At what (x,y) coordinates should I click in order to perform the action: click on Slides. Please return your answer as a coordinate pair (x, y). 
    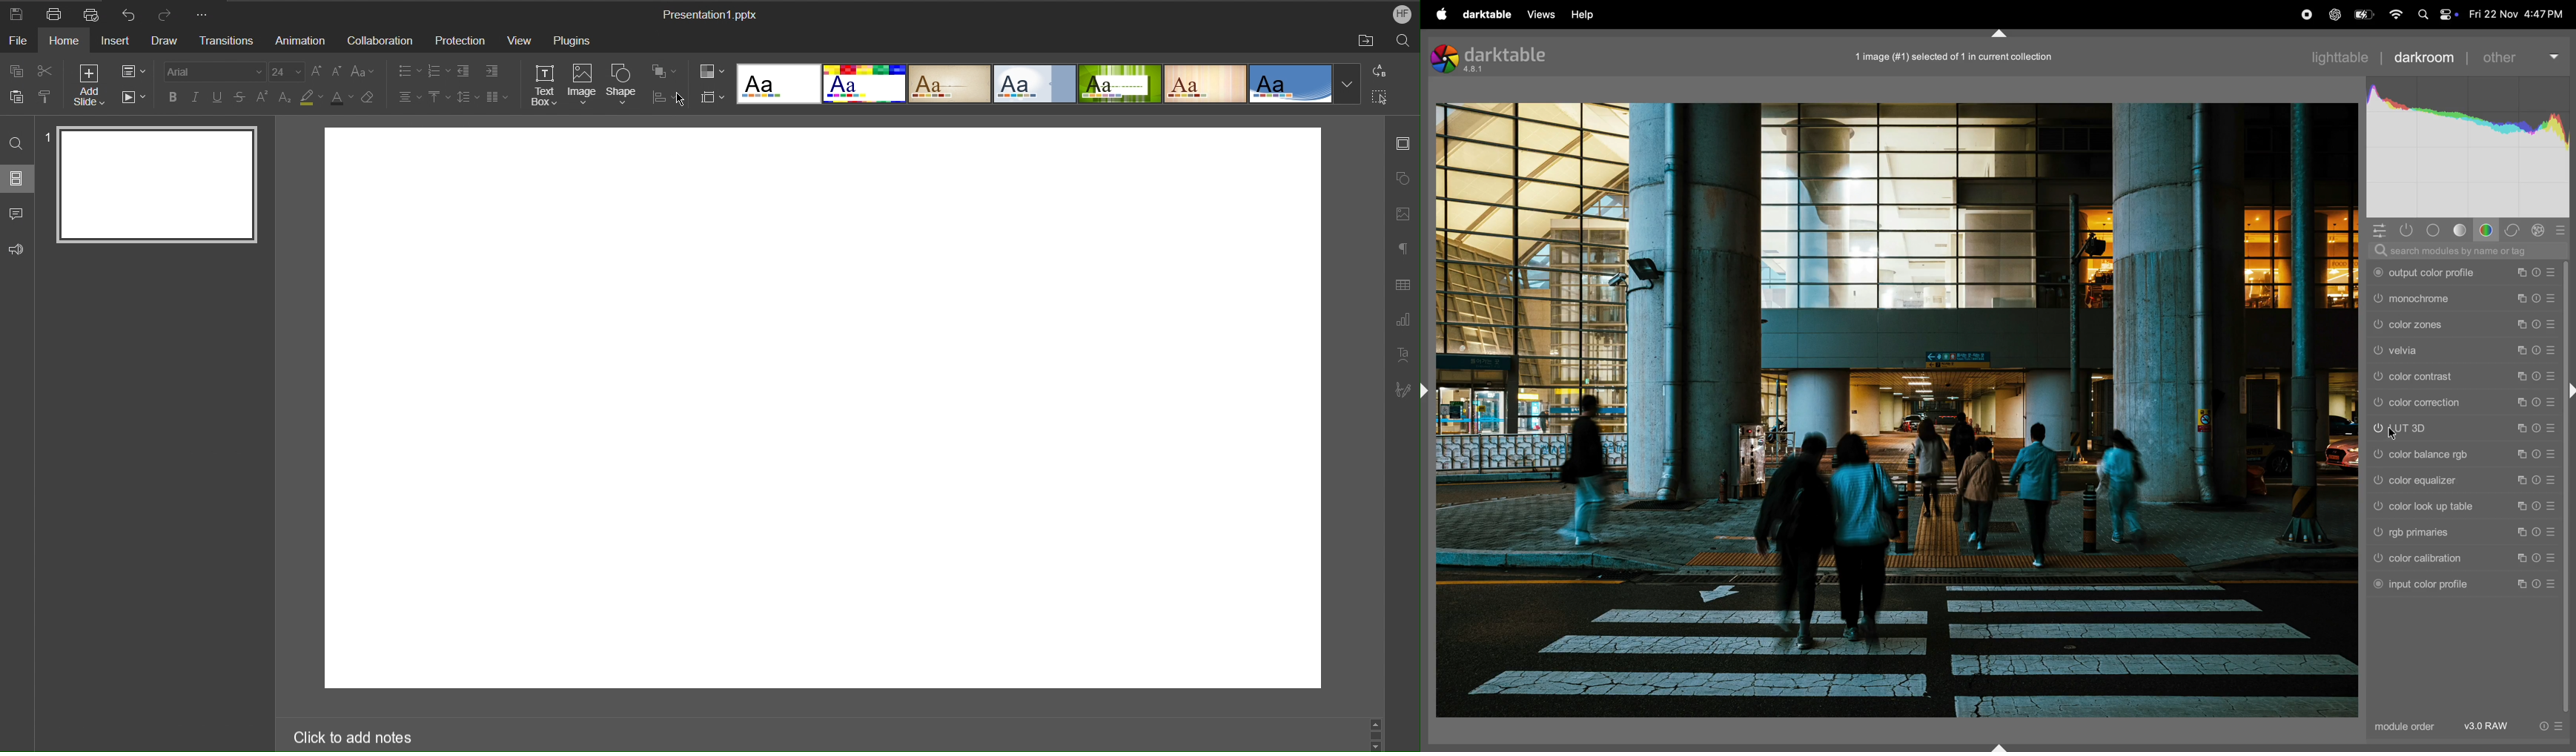
    Looking at the image, I should click on (18, 178).